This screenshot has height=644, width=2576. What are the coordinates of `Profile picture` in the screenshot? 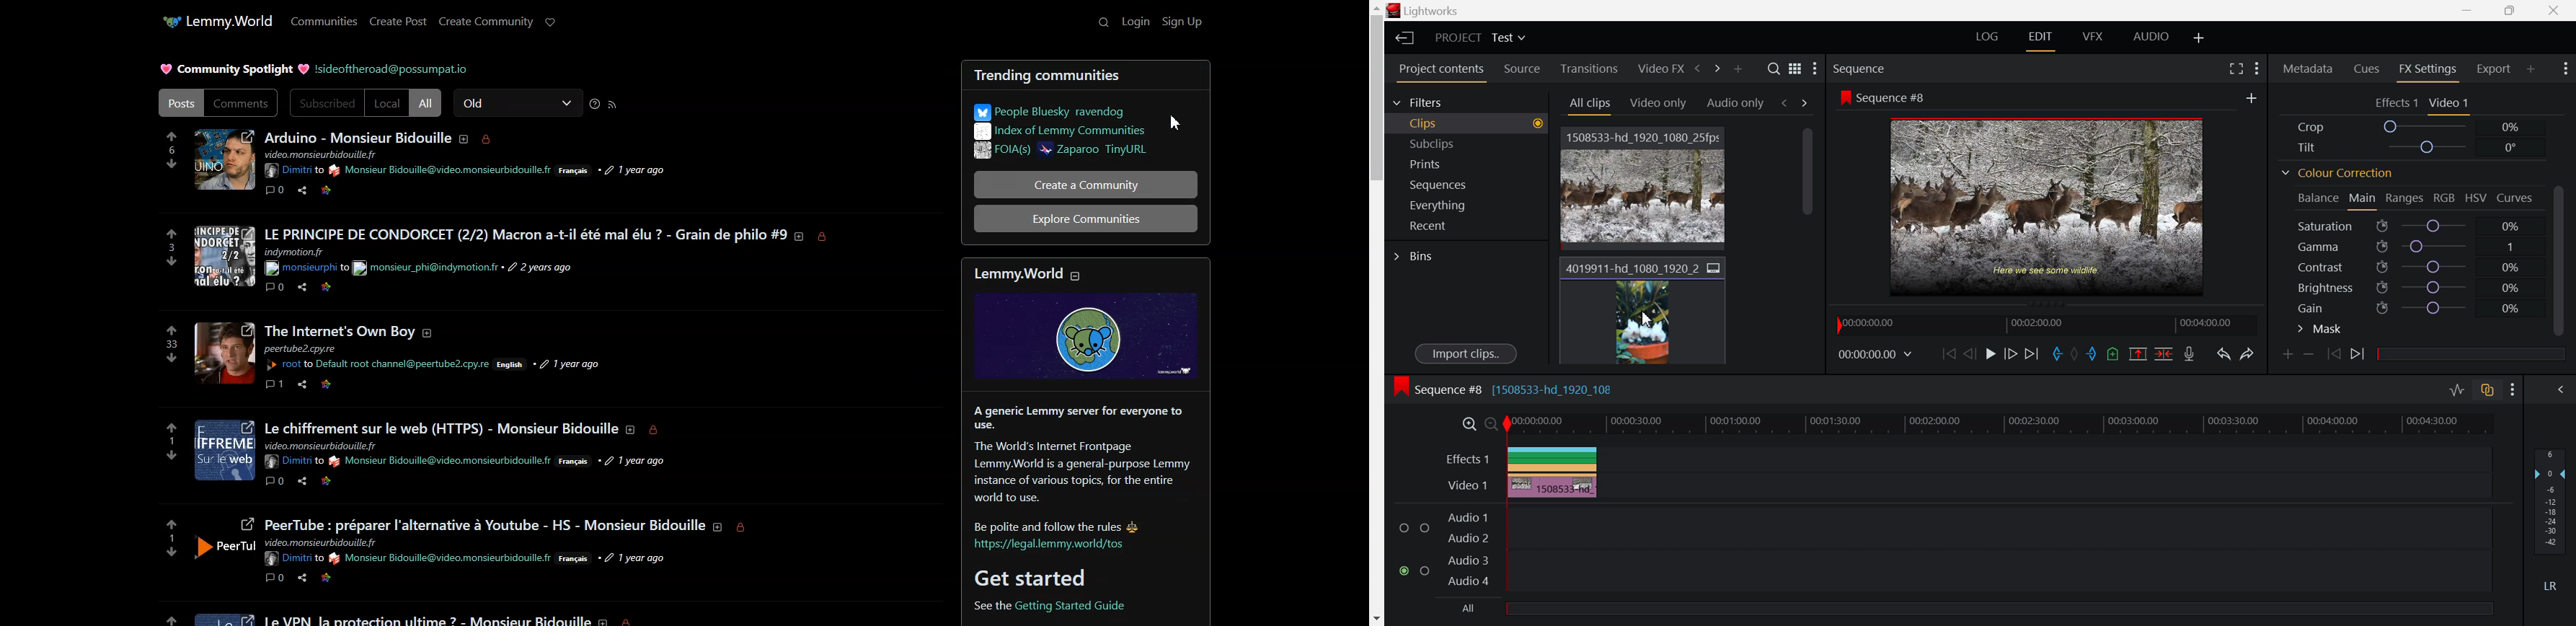 It's located at (340, 332).